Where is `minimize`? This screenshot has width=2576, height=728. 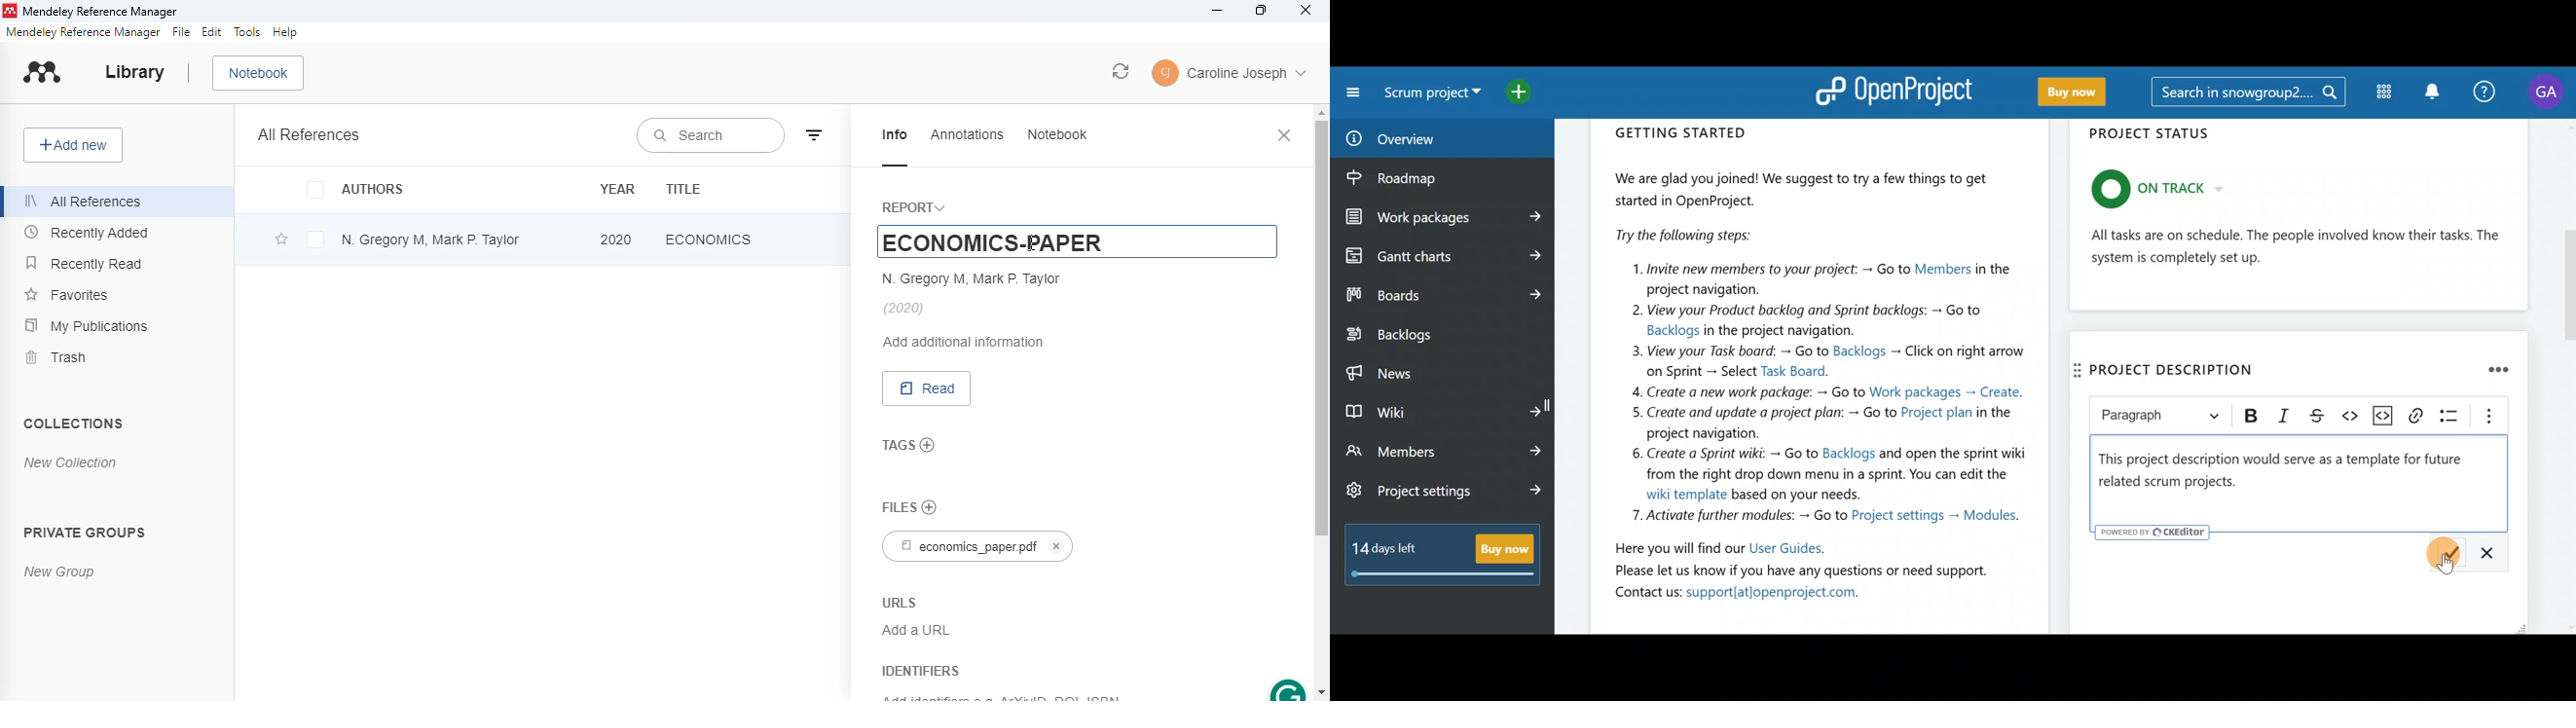 minimize is located at coordinates (1219, 11).